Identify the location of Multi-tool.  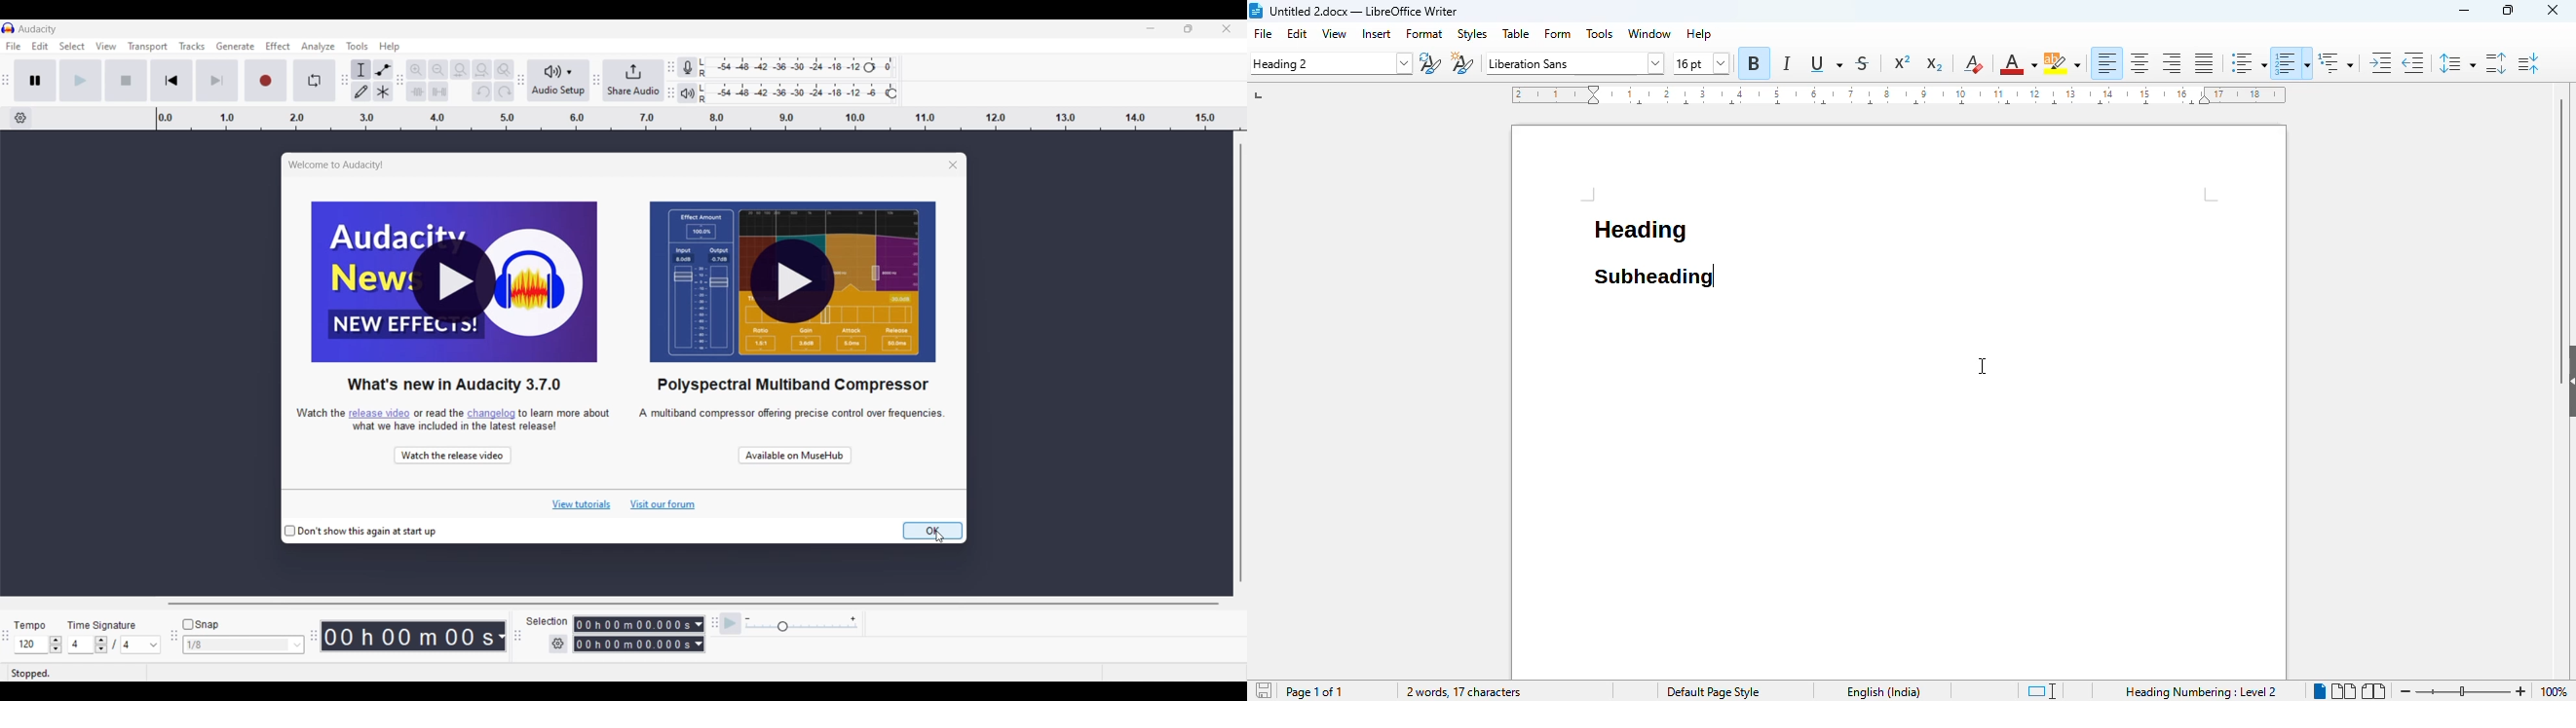
(383, 92).